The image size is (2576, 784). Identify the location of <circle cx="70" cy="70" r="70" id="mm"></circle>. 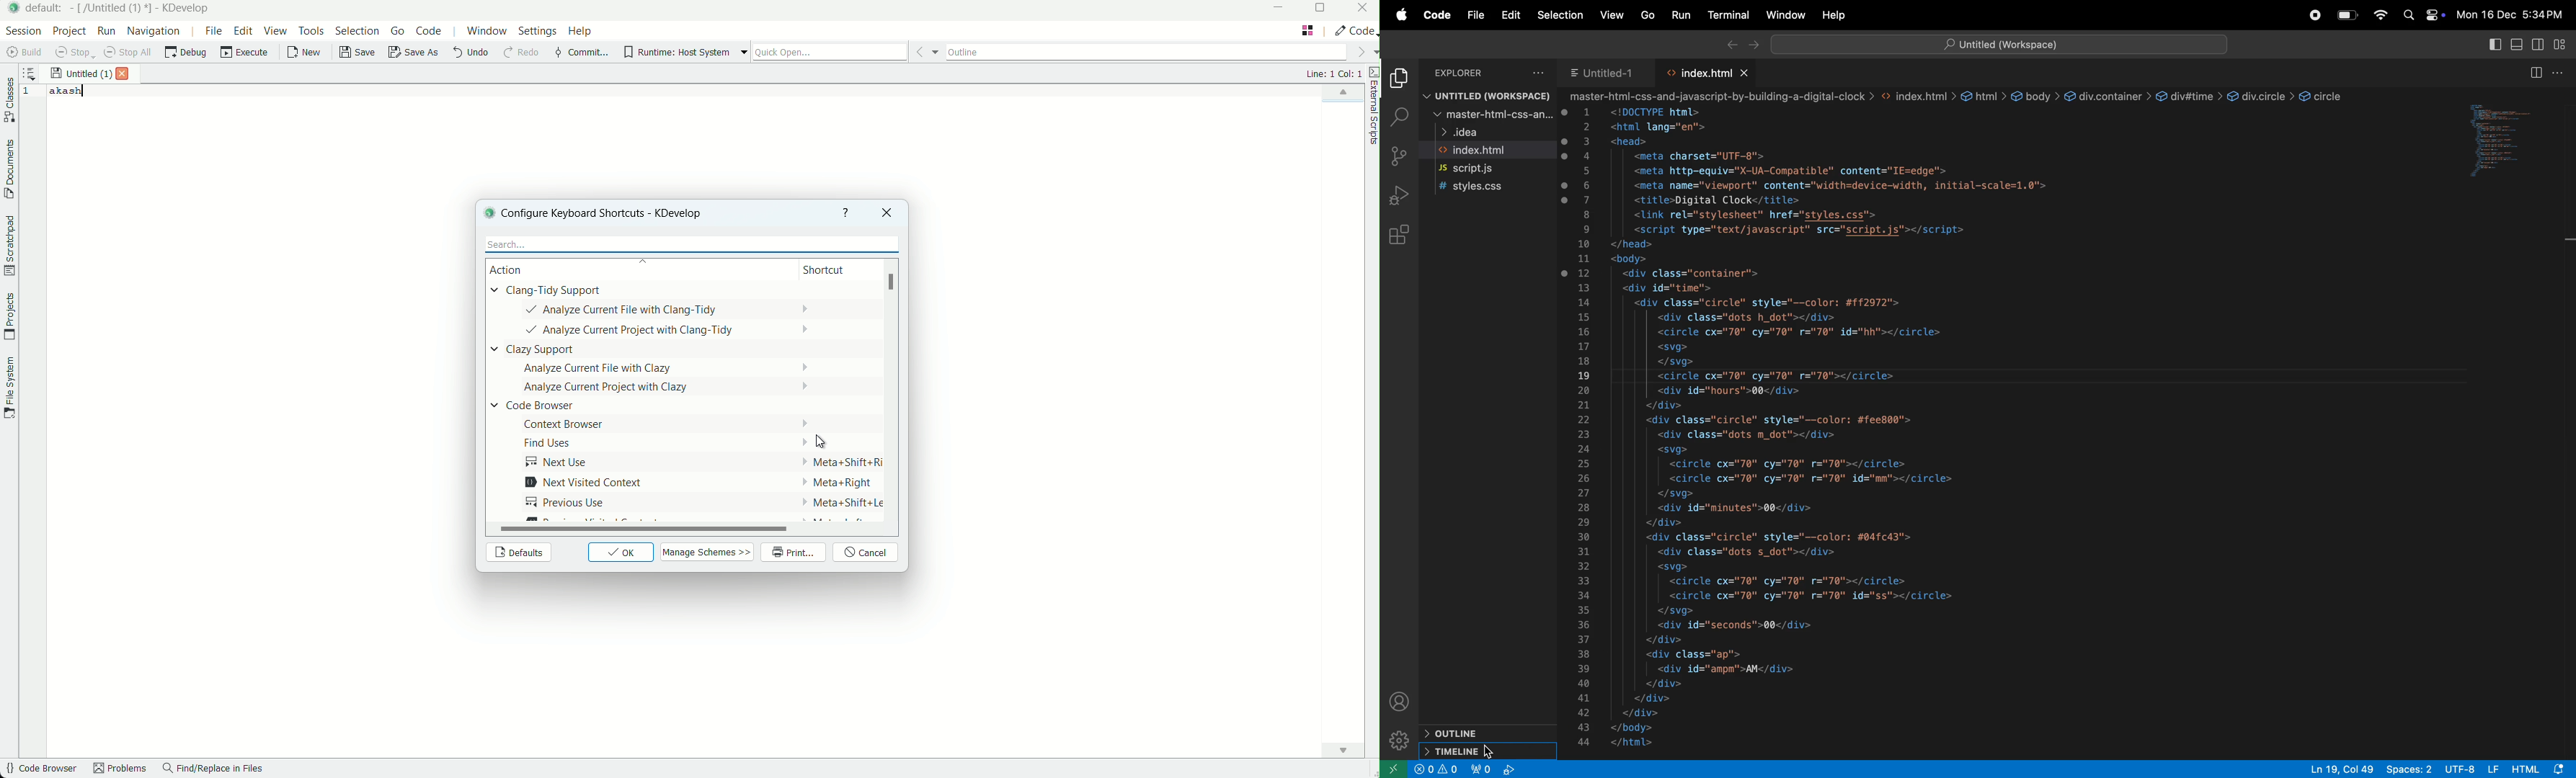
(1828, 478).